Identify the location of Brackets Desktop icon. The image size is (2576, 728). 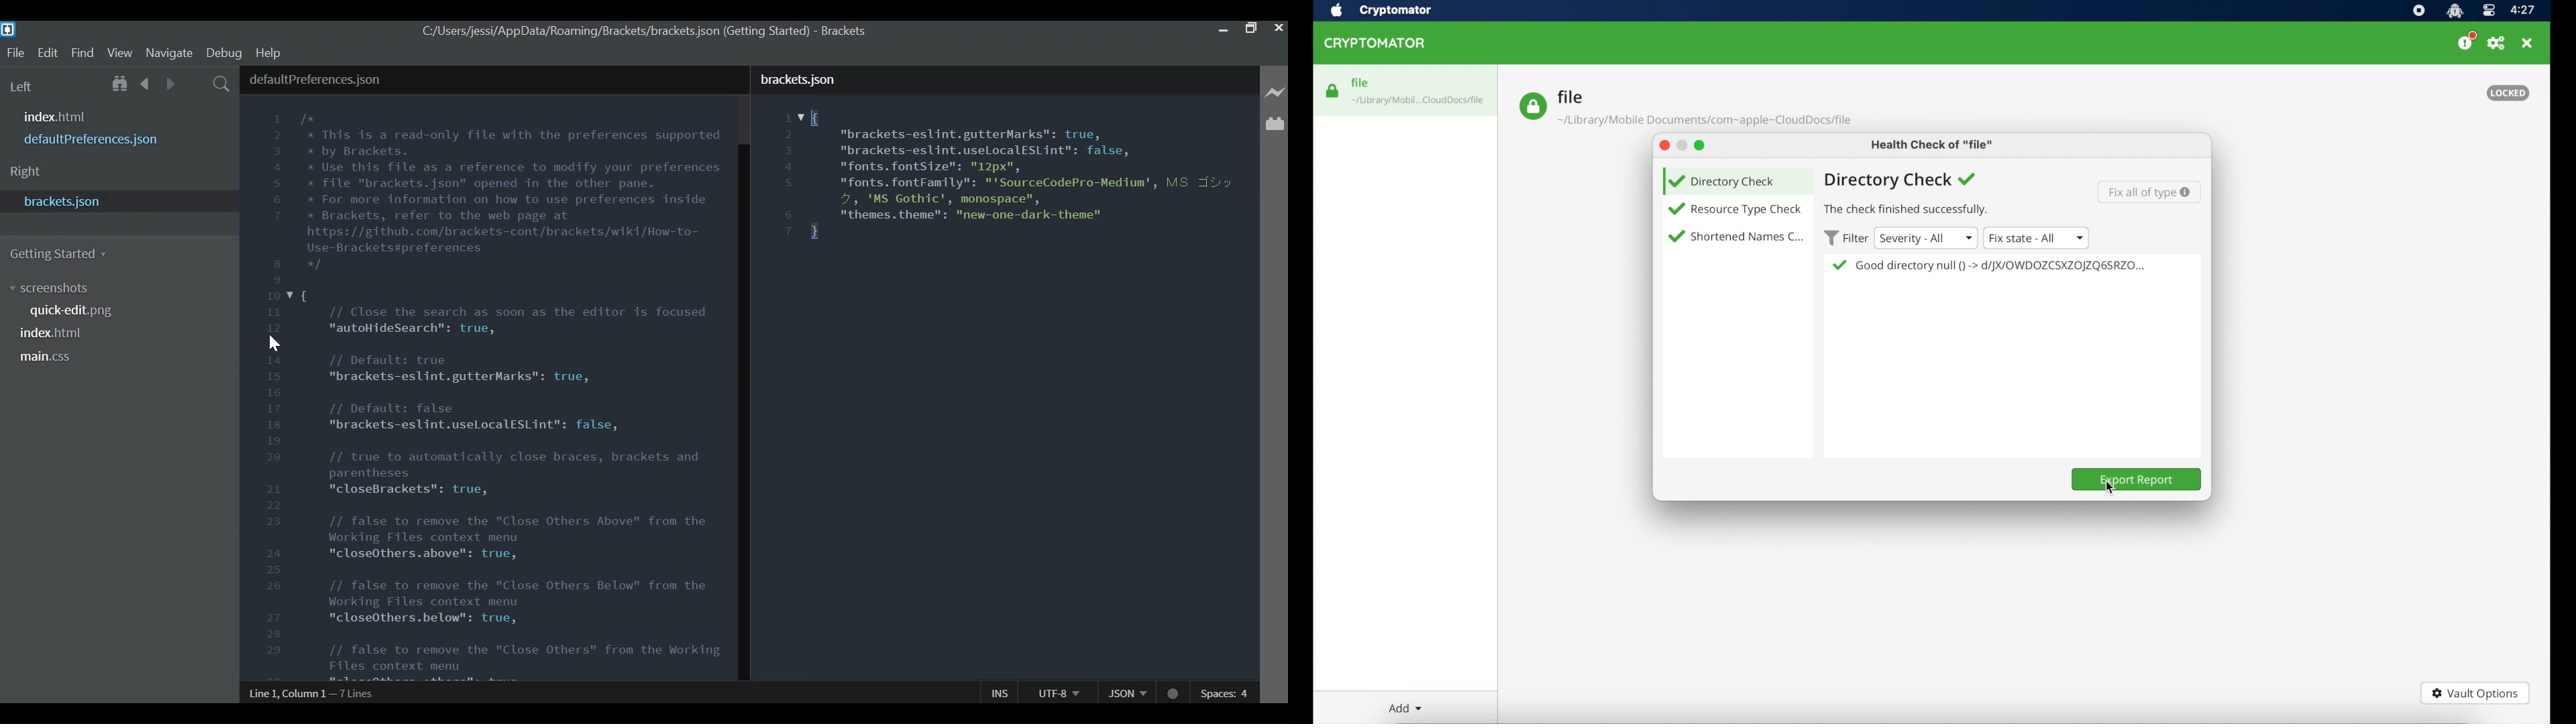
(8, 29).